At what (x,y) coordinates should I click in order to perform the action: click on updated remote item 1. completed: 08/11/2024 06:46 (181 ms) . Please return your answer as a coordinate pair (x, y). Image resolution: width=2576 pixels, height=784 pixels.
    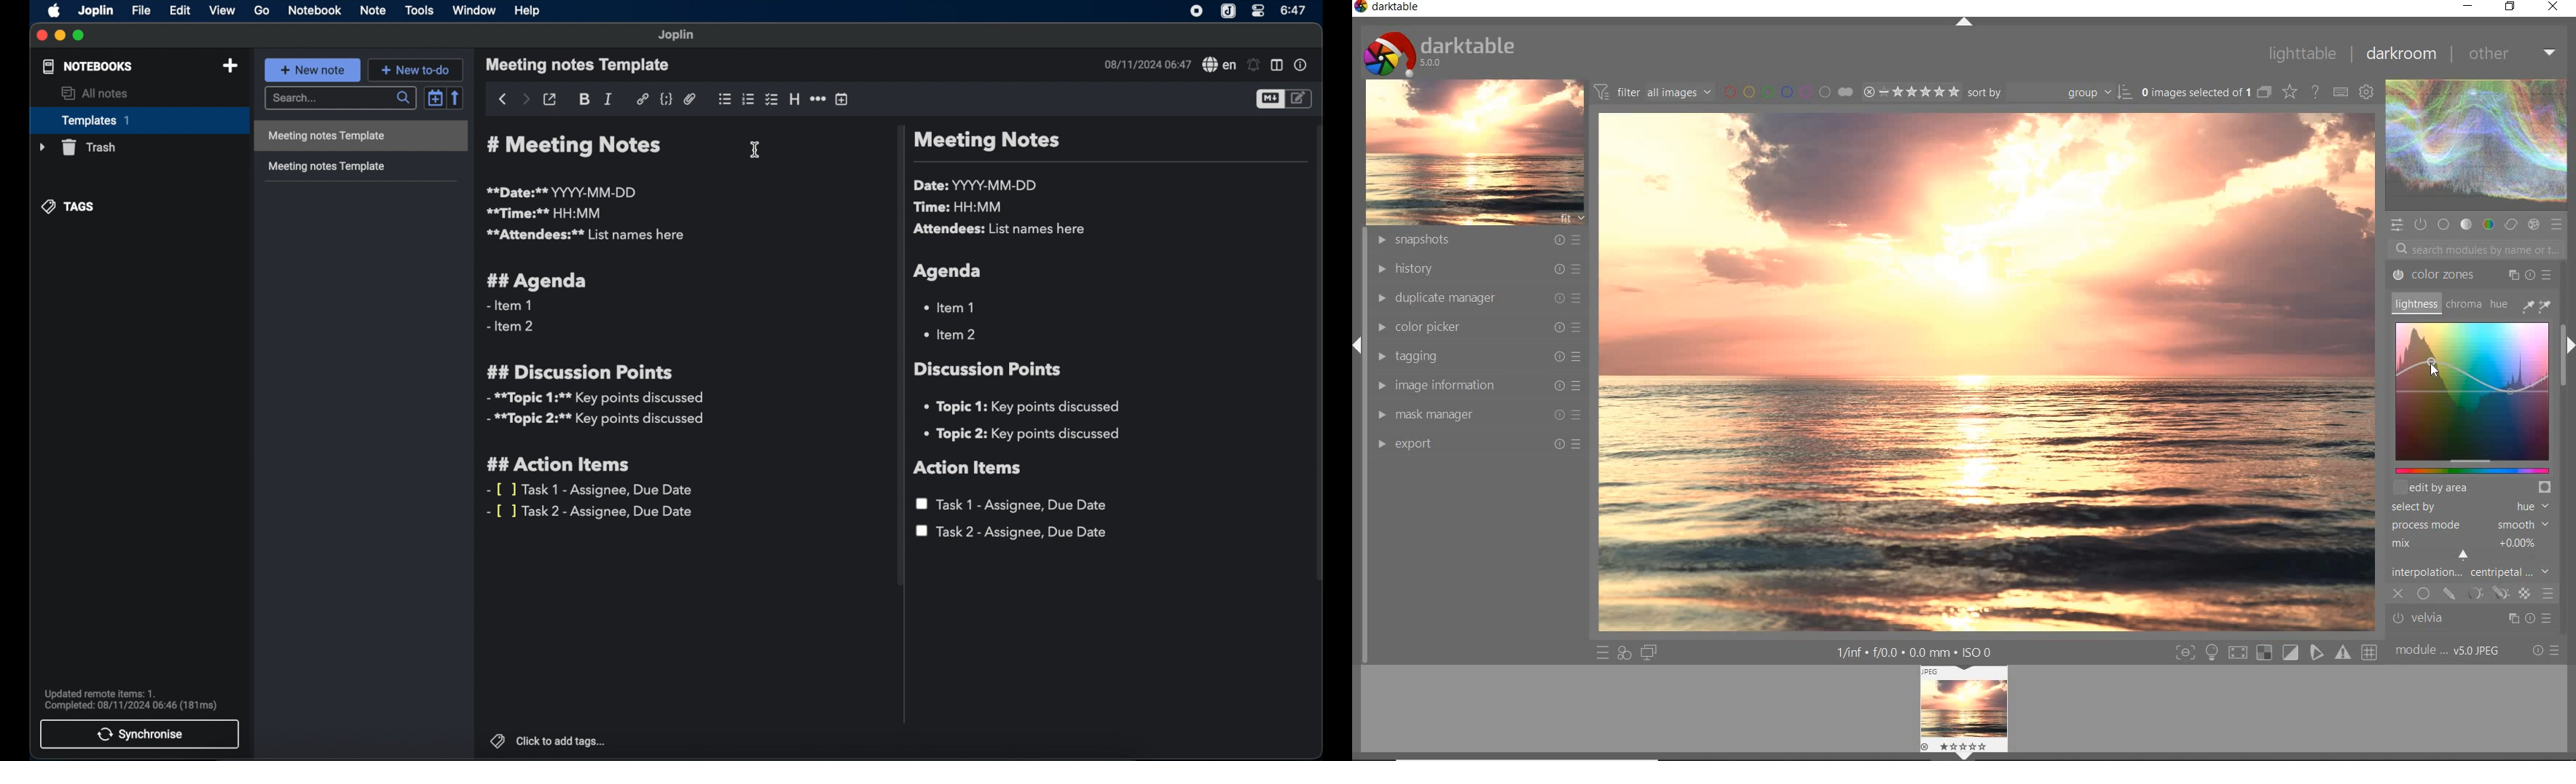
    Looking at the image, I should click on (132, 699).